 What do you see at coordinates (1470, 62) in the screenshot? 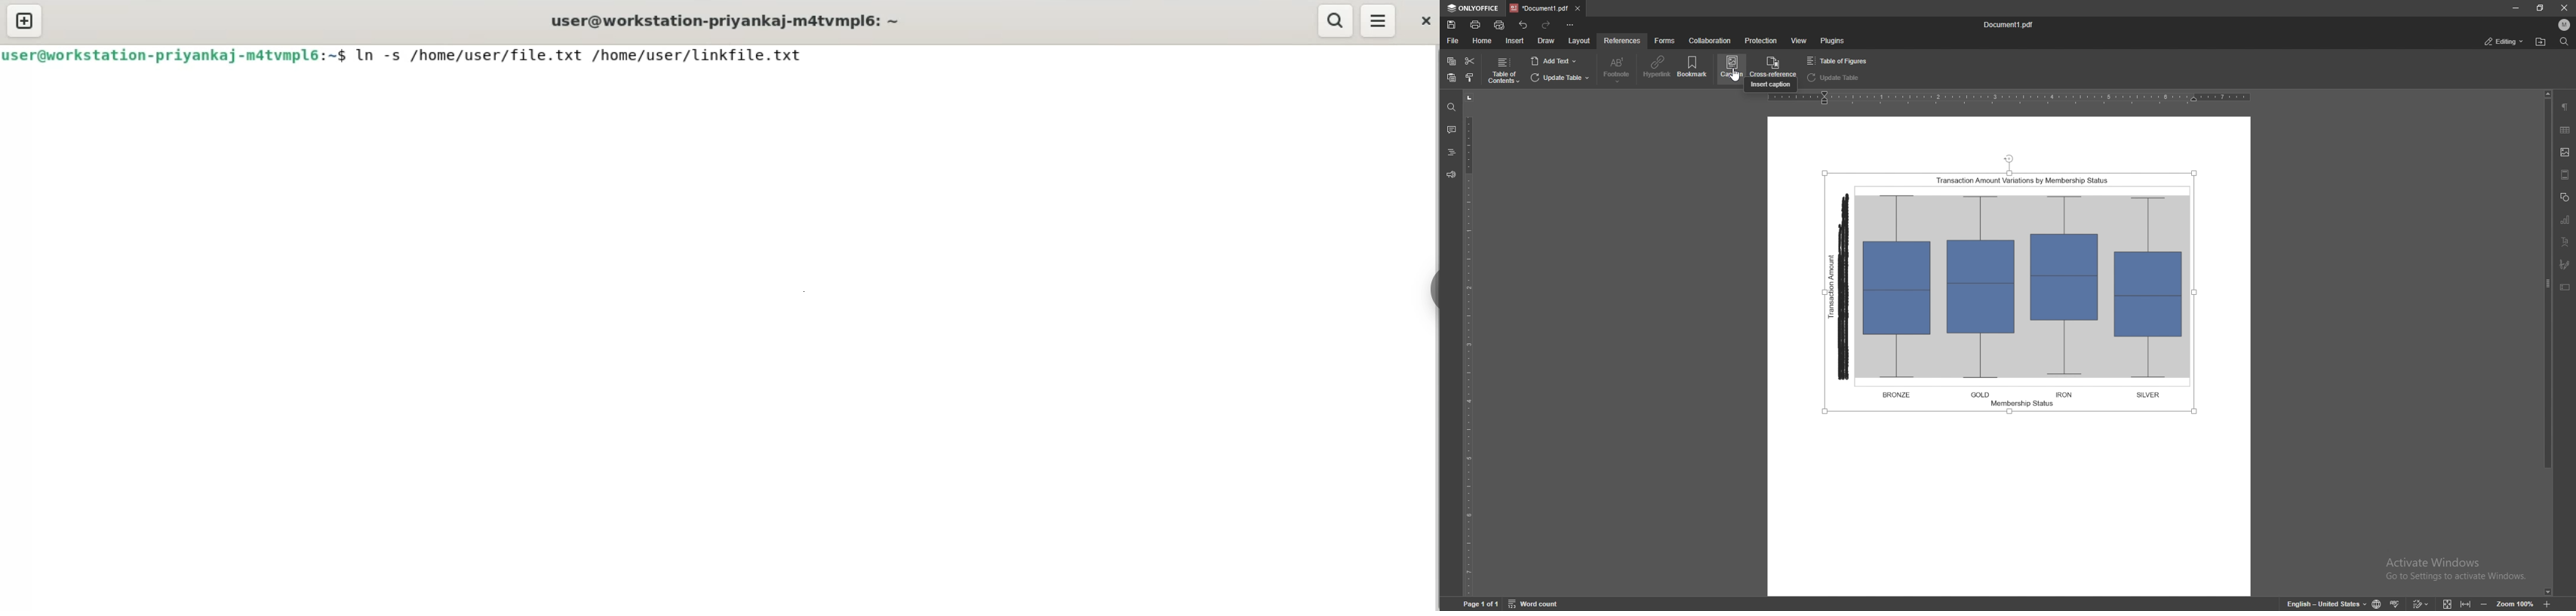
I see `cut` at bounding box center [1470, 62].